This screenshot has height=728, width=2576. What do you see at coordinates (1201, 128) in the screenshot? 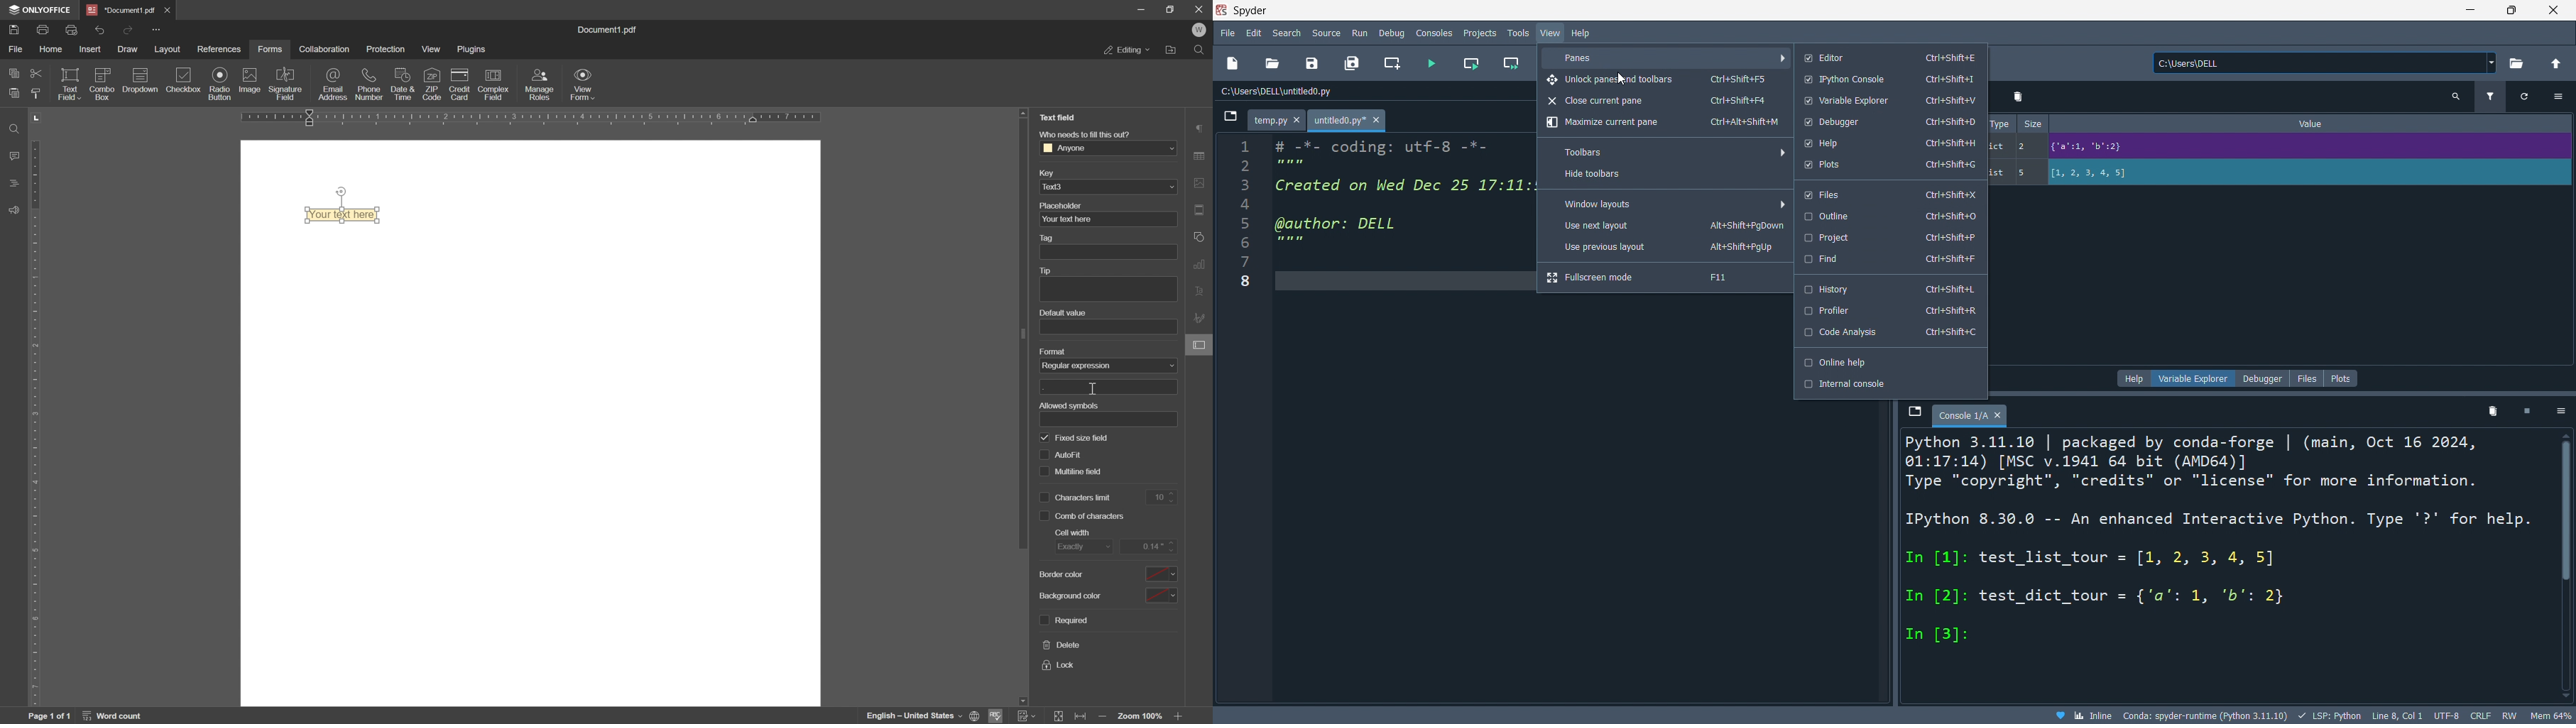
I see `paragraph settings` at bounding box center [1201, 128].